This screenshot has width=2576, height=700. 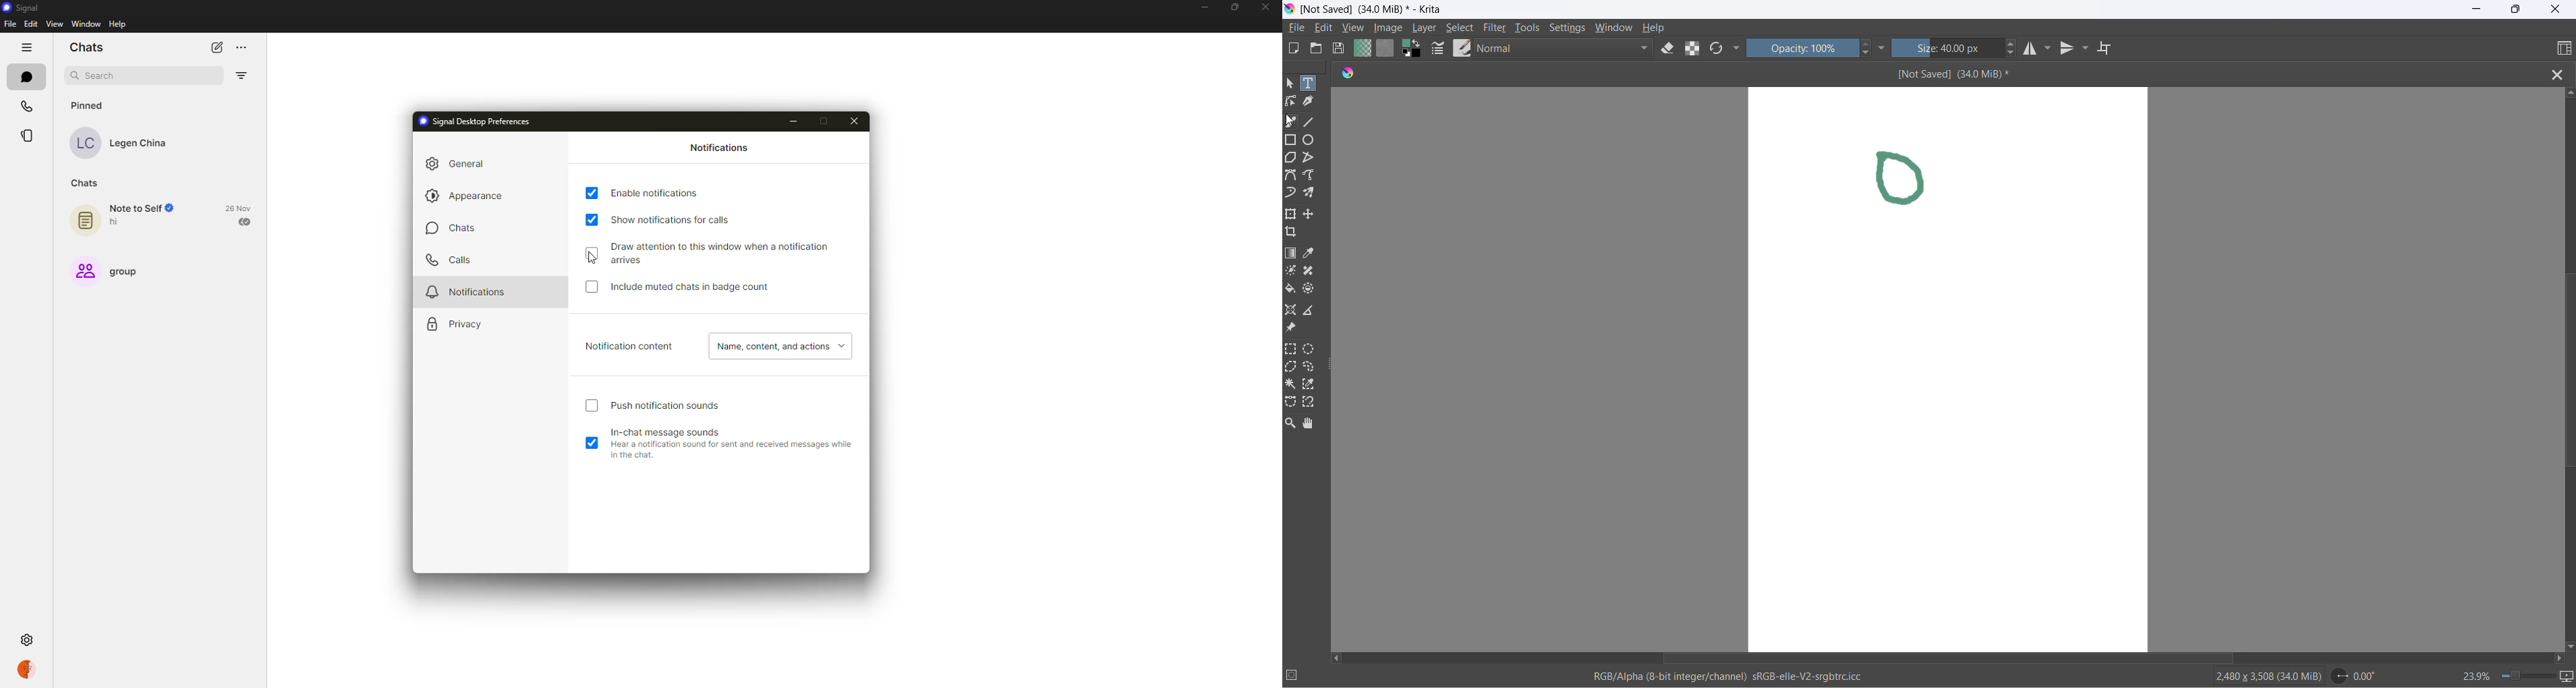 I want to click on Legen China, so click(x=142, y=144).